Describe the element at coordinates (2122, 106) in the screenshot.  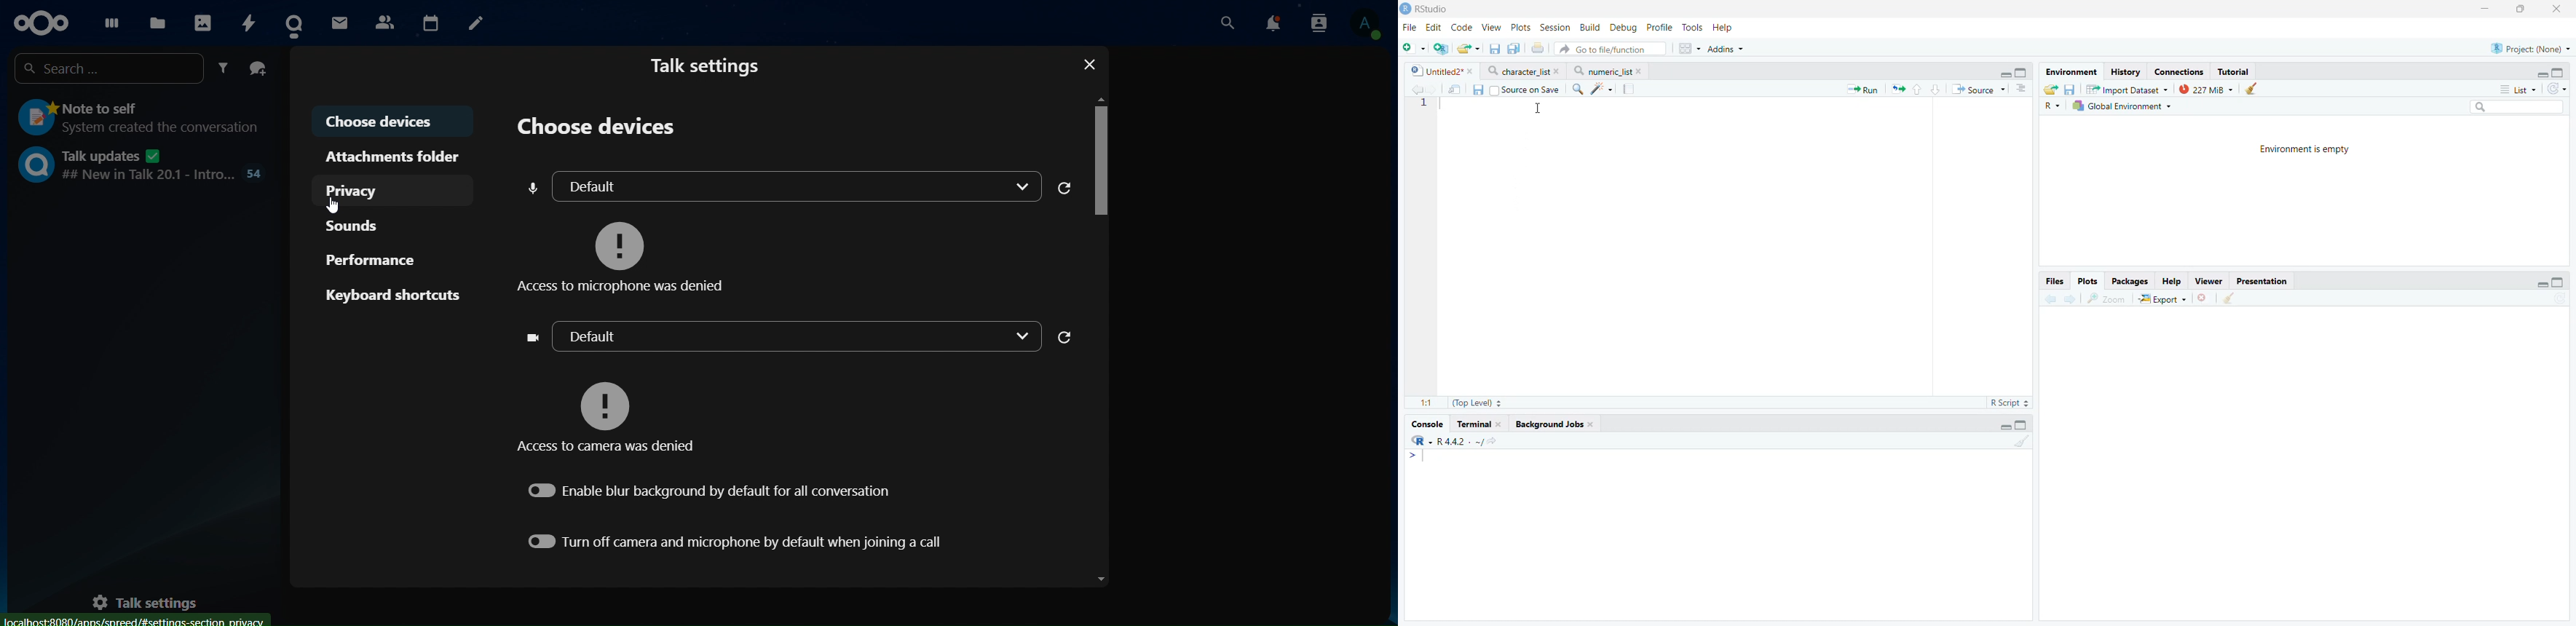
I see `Global Environment` at that location.